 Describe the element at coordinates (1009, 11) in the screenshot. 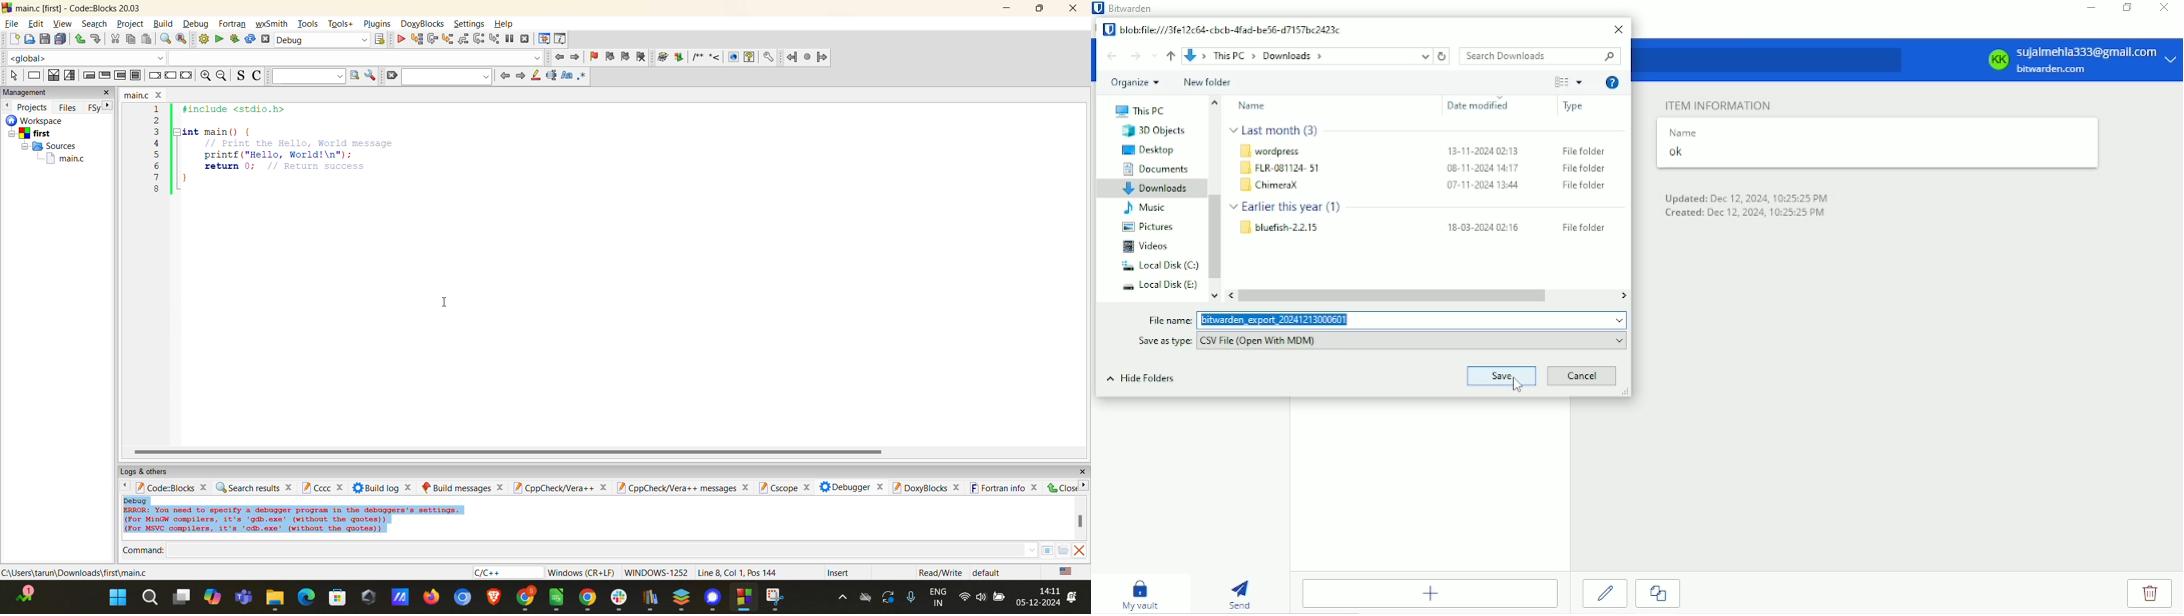

I see `minimize` at that location.